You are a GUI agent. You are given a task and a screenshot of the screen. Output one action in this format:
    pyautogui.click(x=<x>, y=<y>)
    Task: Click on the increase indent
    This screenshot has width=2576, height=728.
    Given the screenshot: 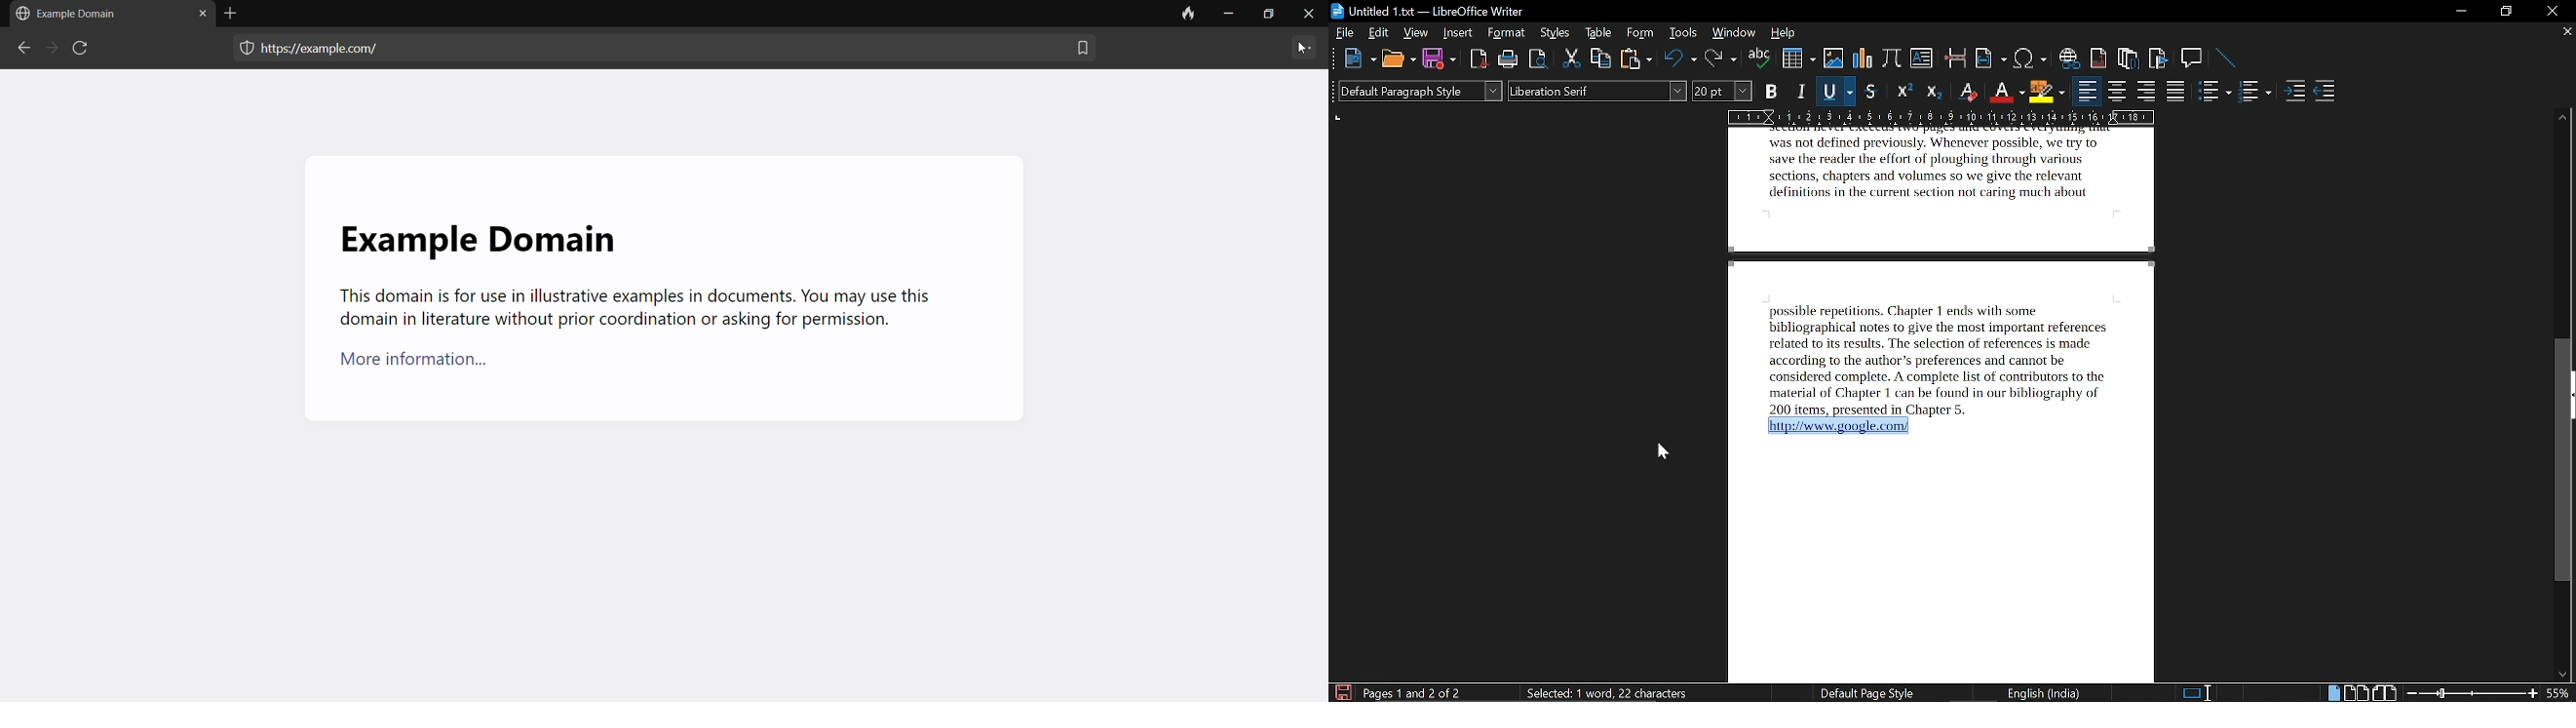 What is the action you would take?
    pyautogui.click(x=2294, y=93)
    